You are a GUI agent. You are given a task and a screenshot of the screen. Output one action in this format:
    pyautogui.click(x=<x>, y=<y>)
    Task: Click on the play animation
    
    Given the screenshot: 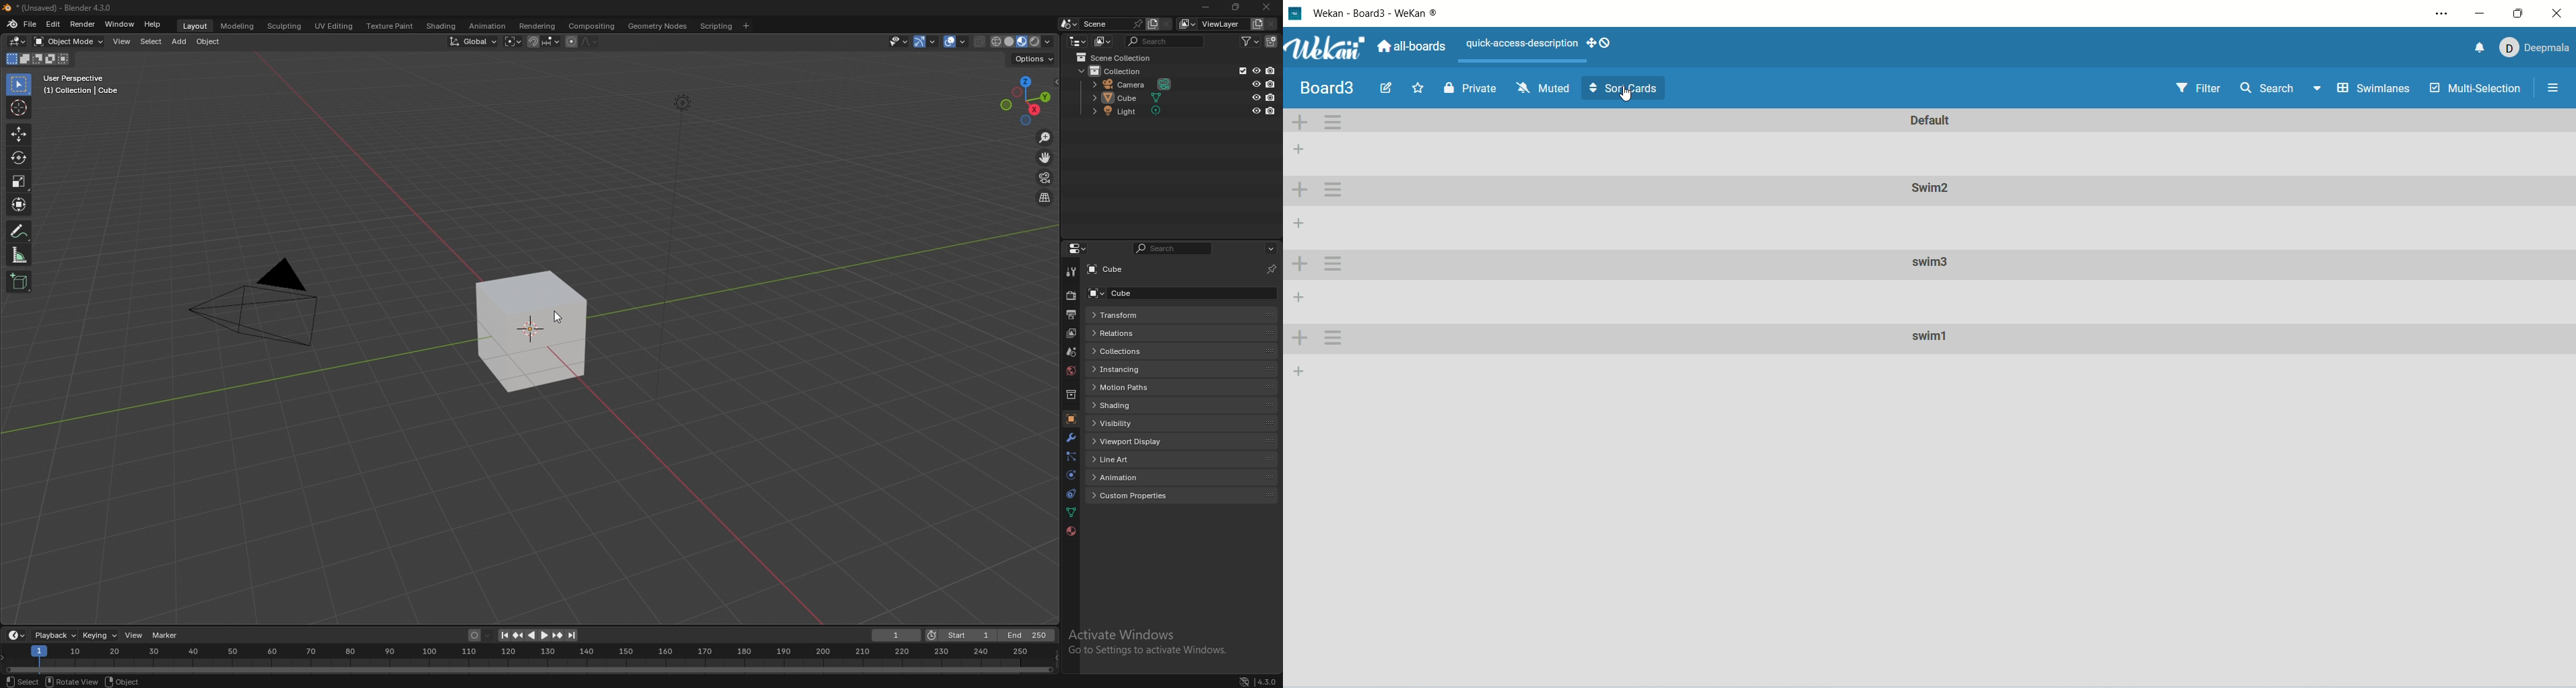 What is the action you would take?
    pyautogui.click(x=539, y=635)
    